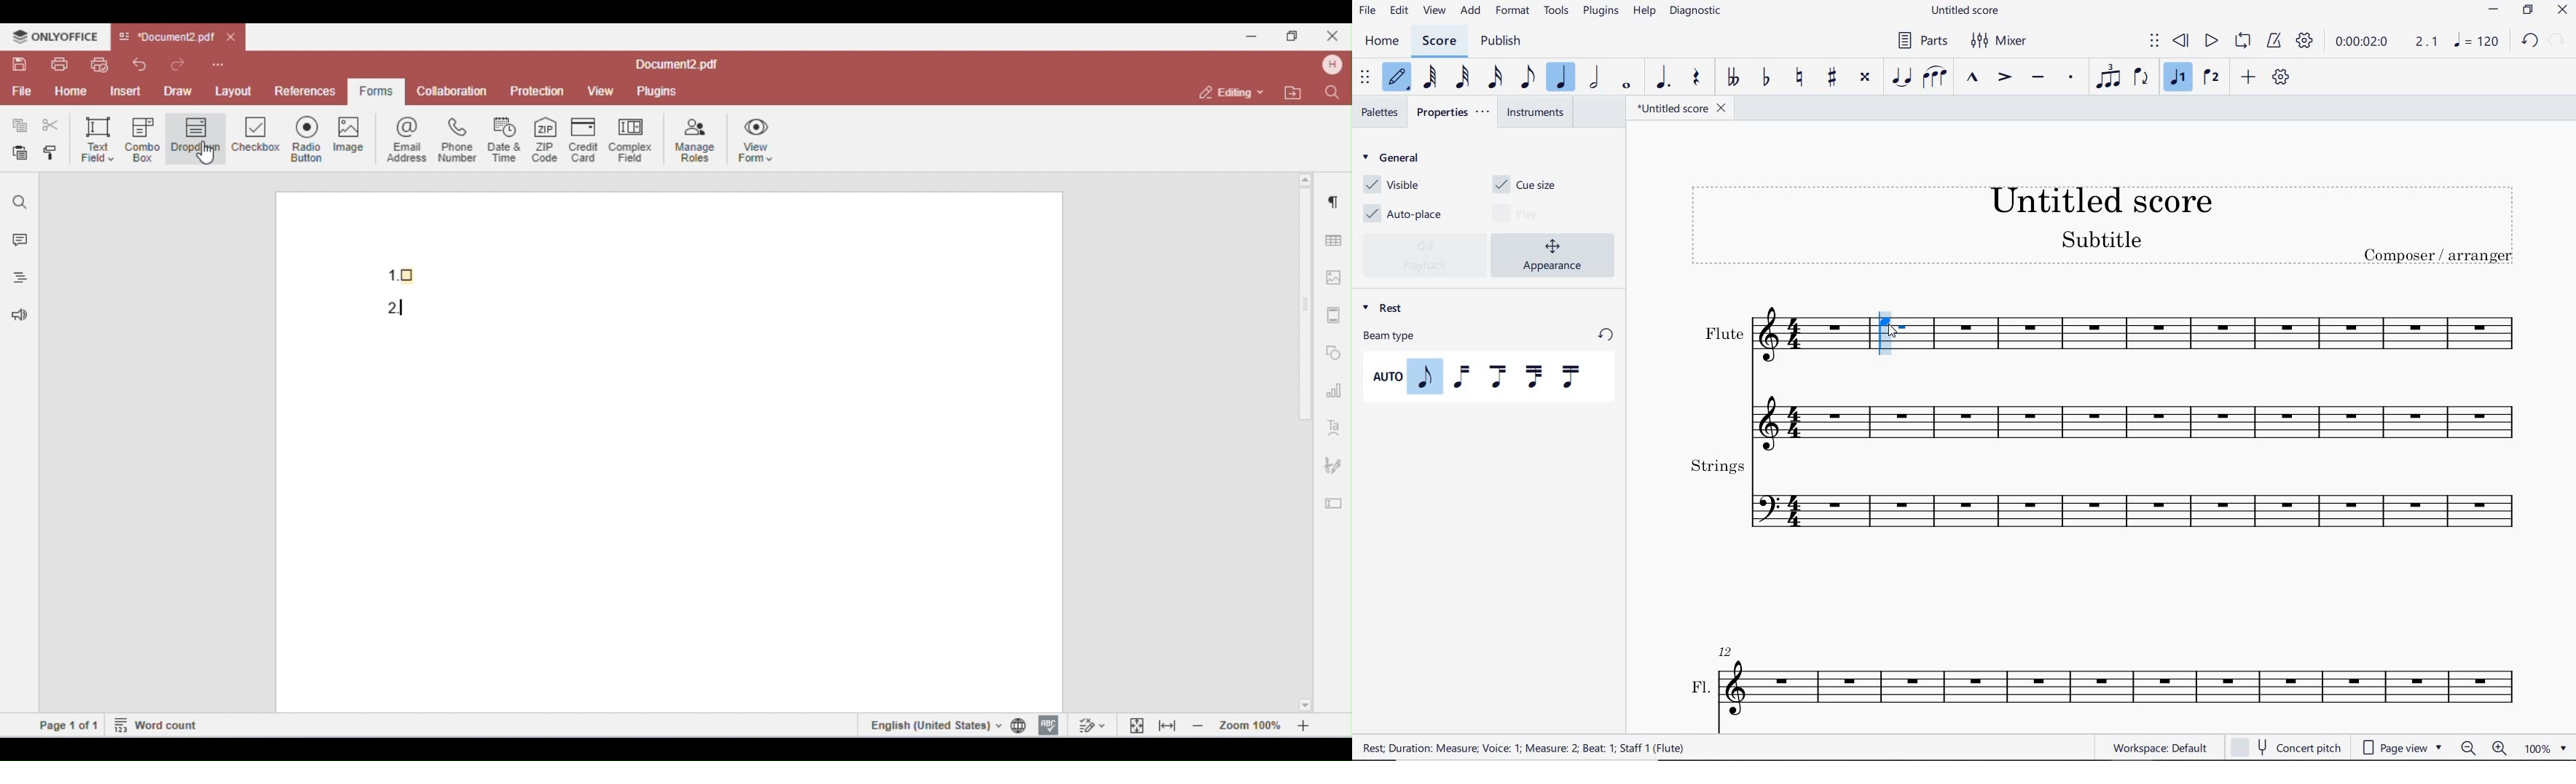  I want to click on EIGHTH NOTE, so click(1526, 79).